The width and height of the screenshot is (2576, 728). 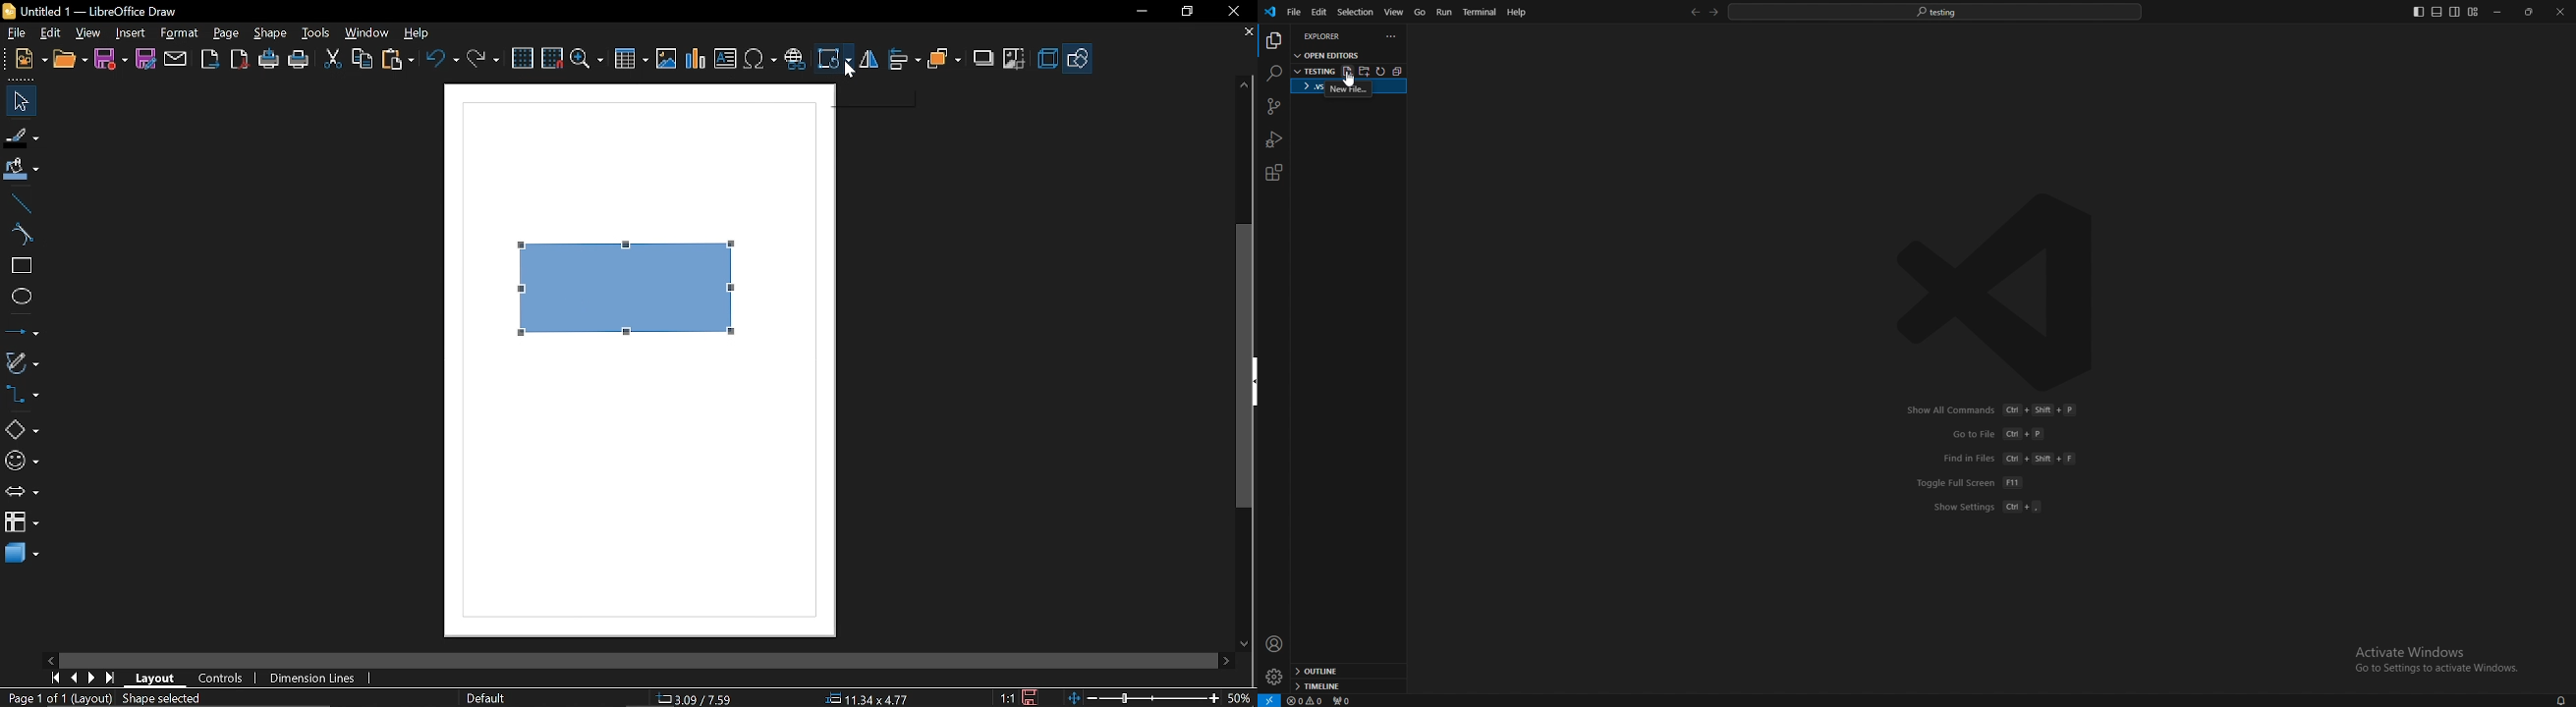 What do you see at coordinates (22, 333) in the screenshot?
I see `lines and arrows` at bounding box center [22, 333].